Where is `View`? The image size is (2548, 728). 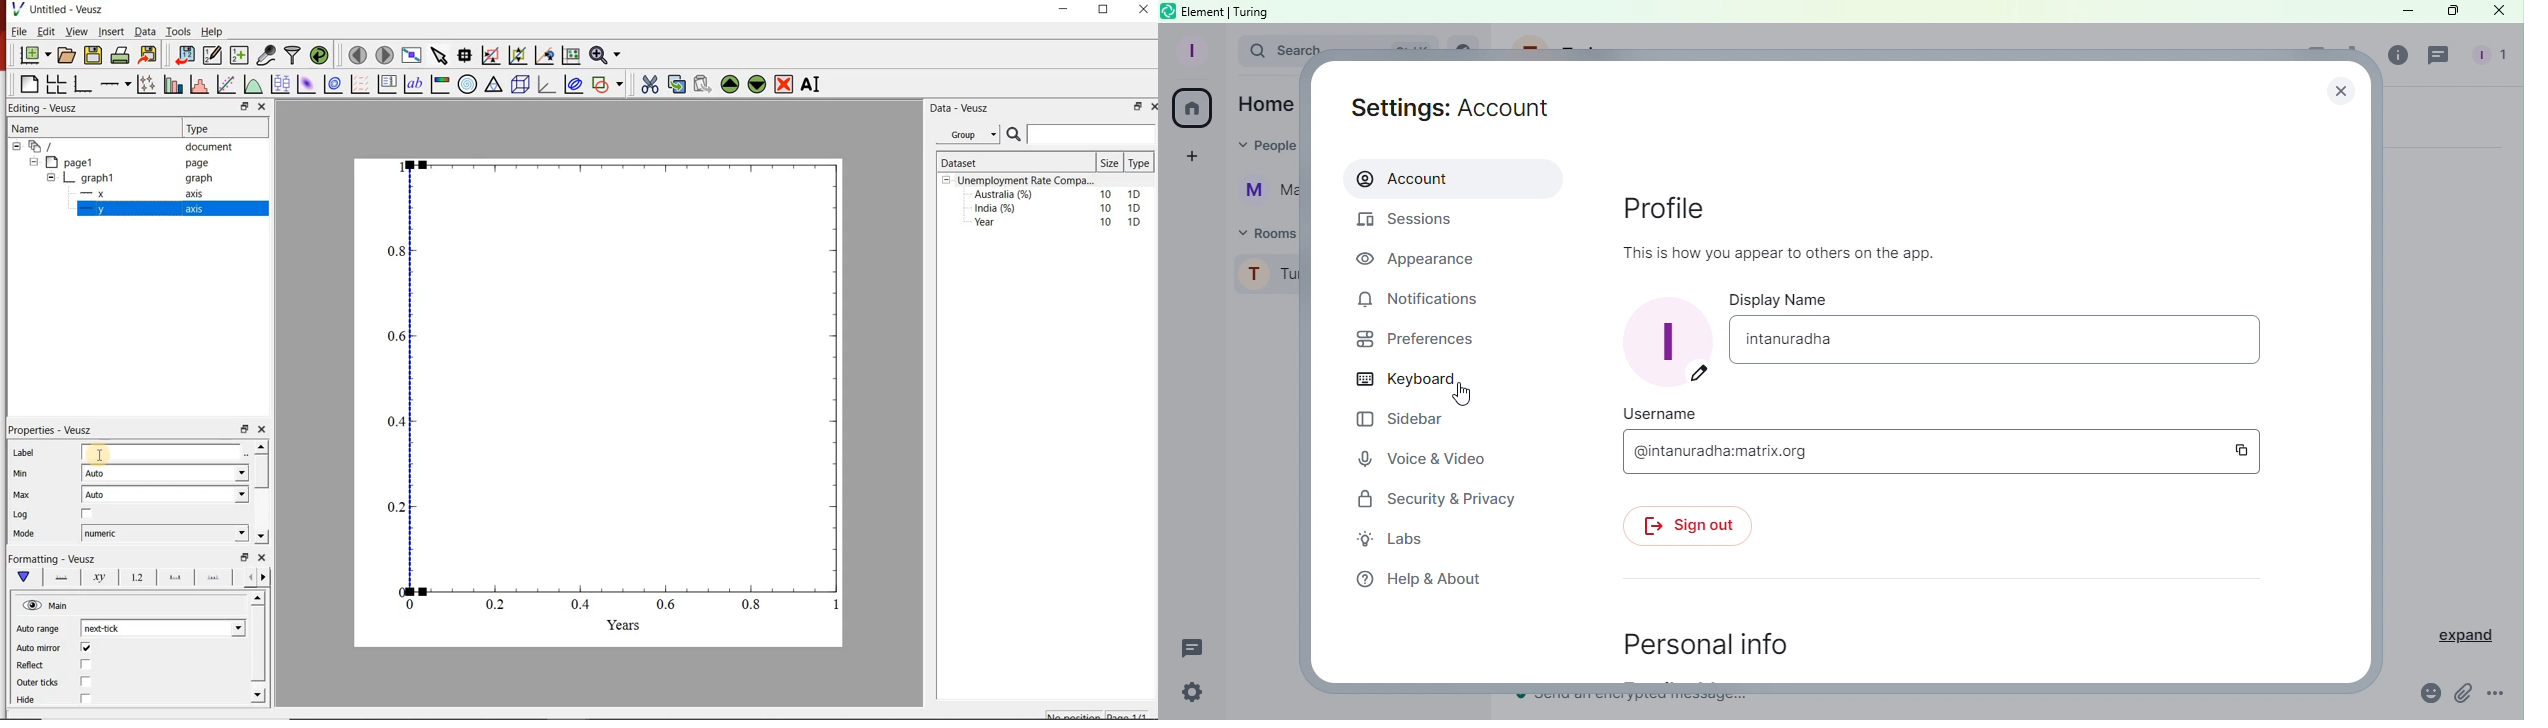 View is located at coordinates (75, 32).